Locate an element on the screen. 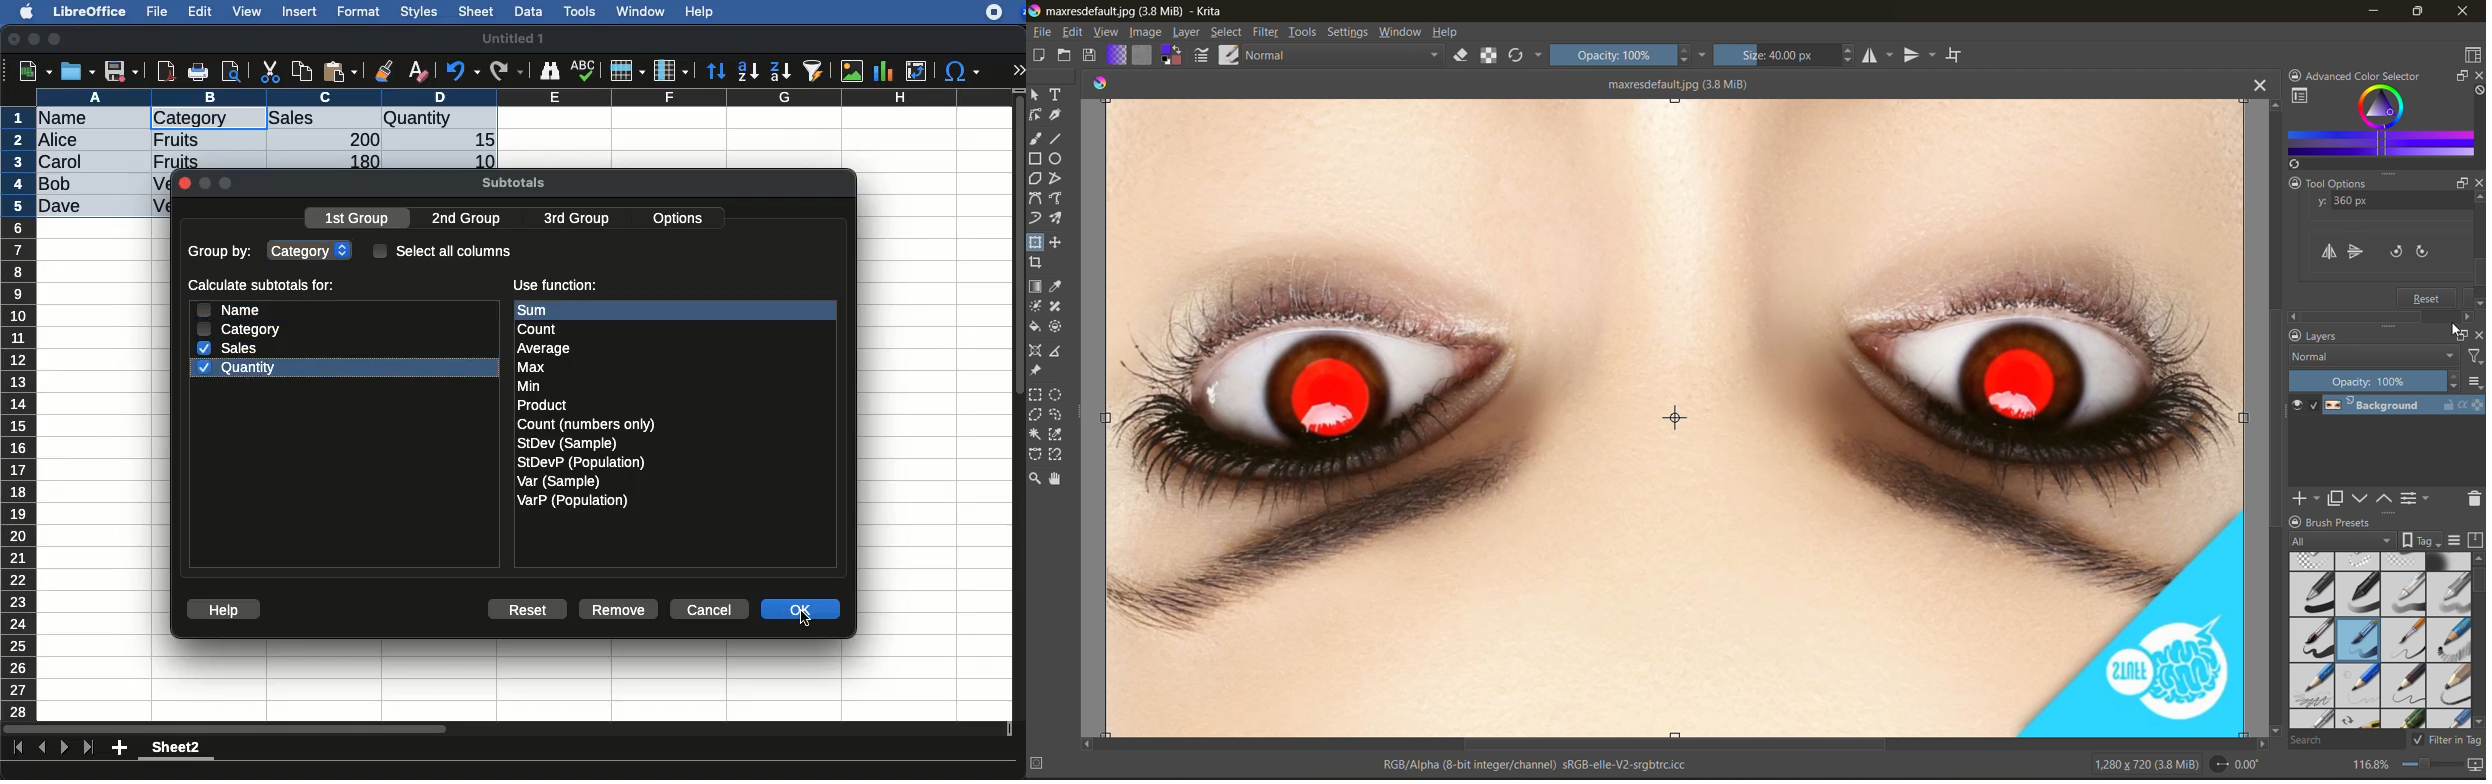  advanced color selector is located at coordinates (2380, 123).